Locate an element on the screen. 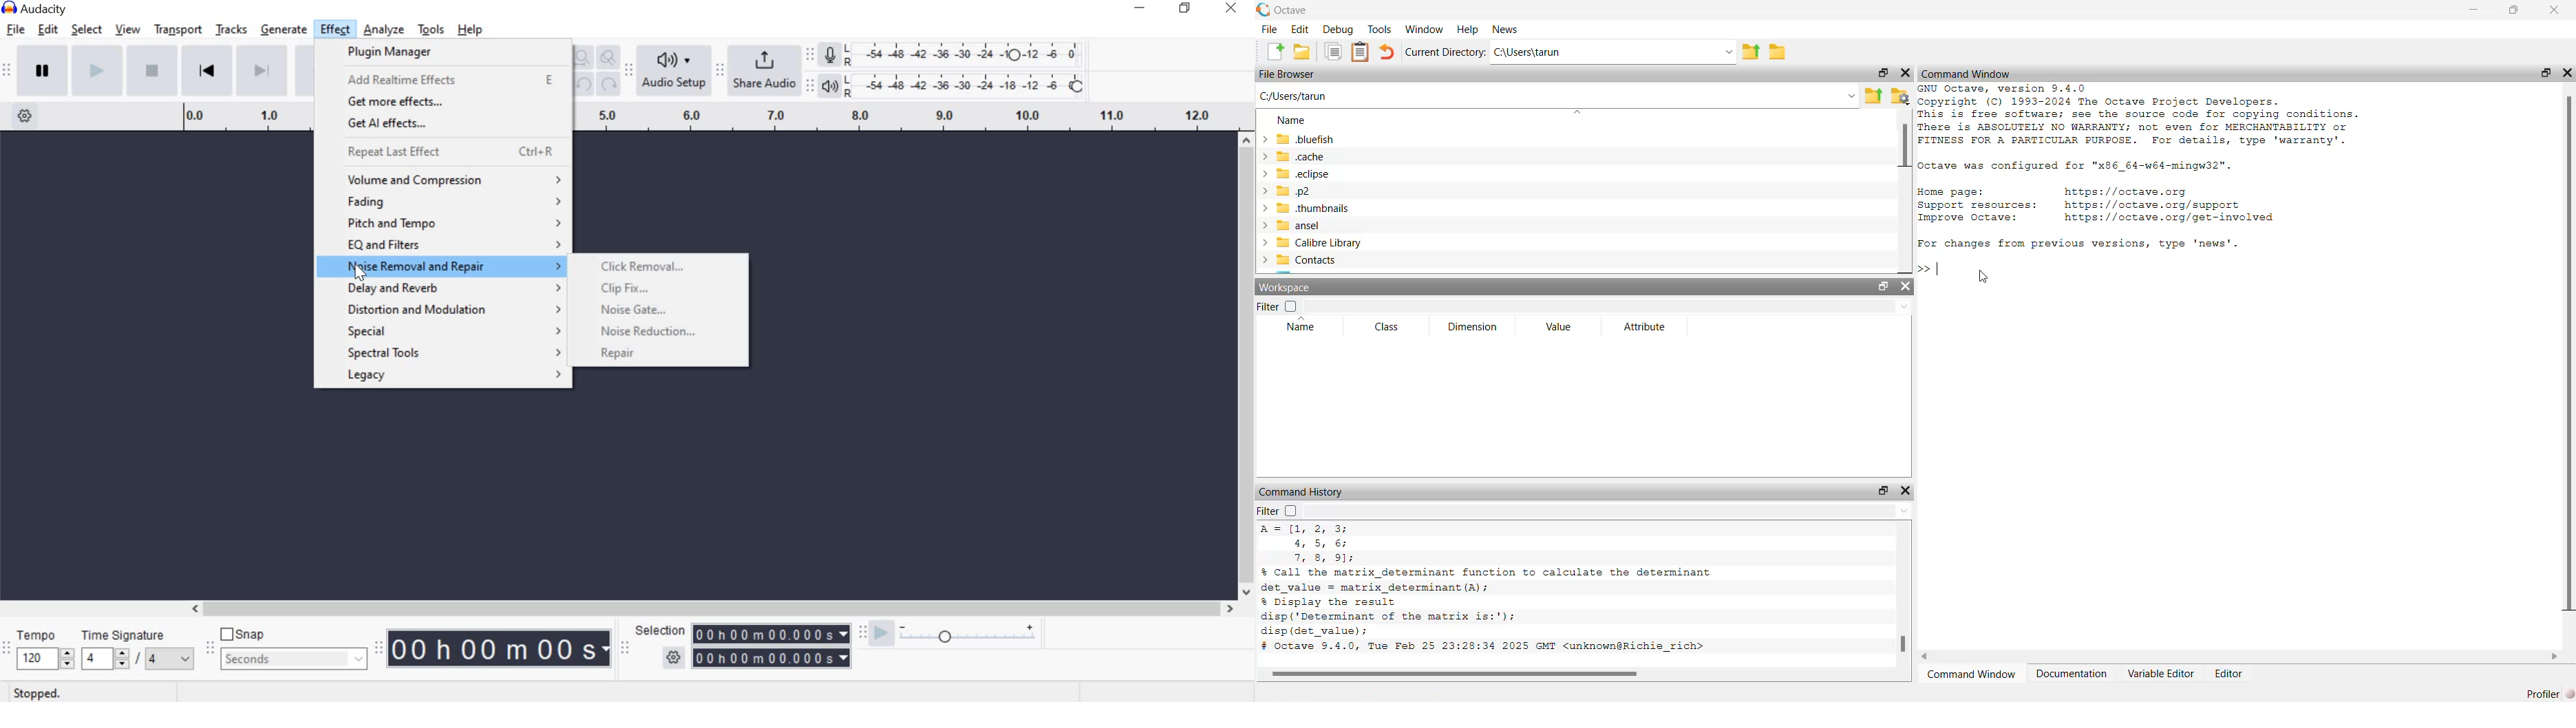 The image size is (2576, 728). Skip to End is located at coordinates (261, 71).